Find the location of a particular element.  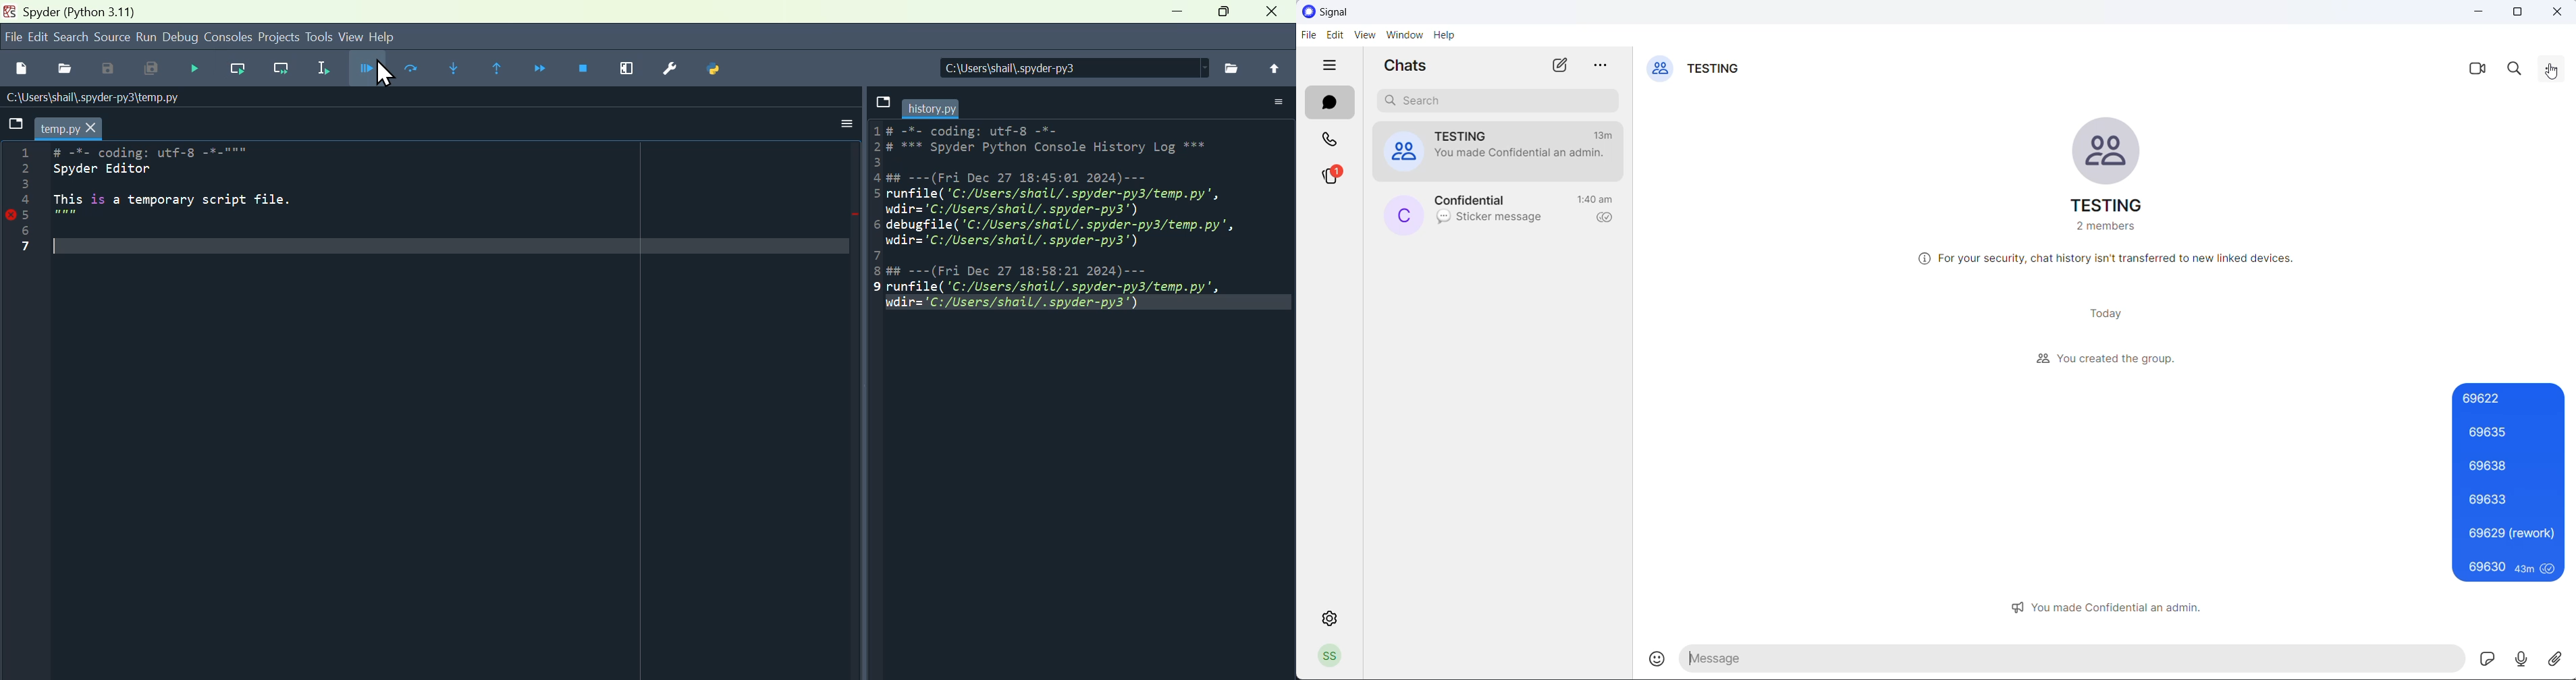

Location of the file is located at coordinates (1061, 67).